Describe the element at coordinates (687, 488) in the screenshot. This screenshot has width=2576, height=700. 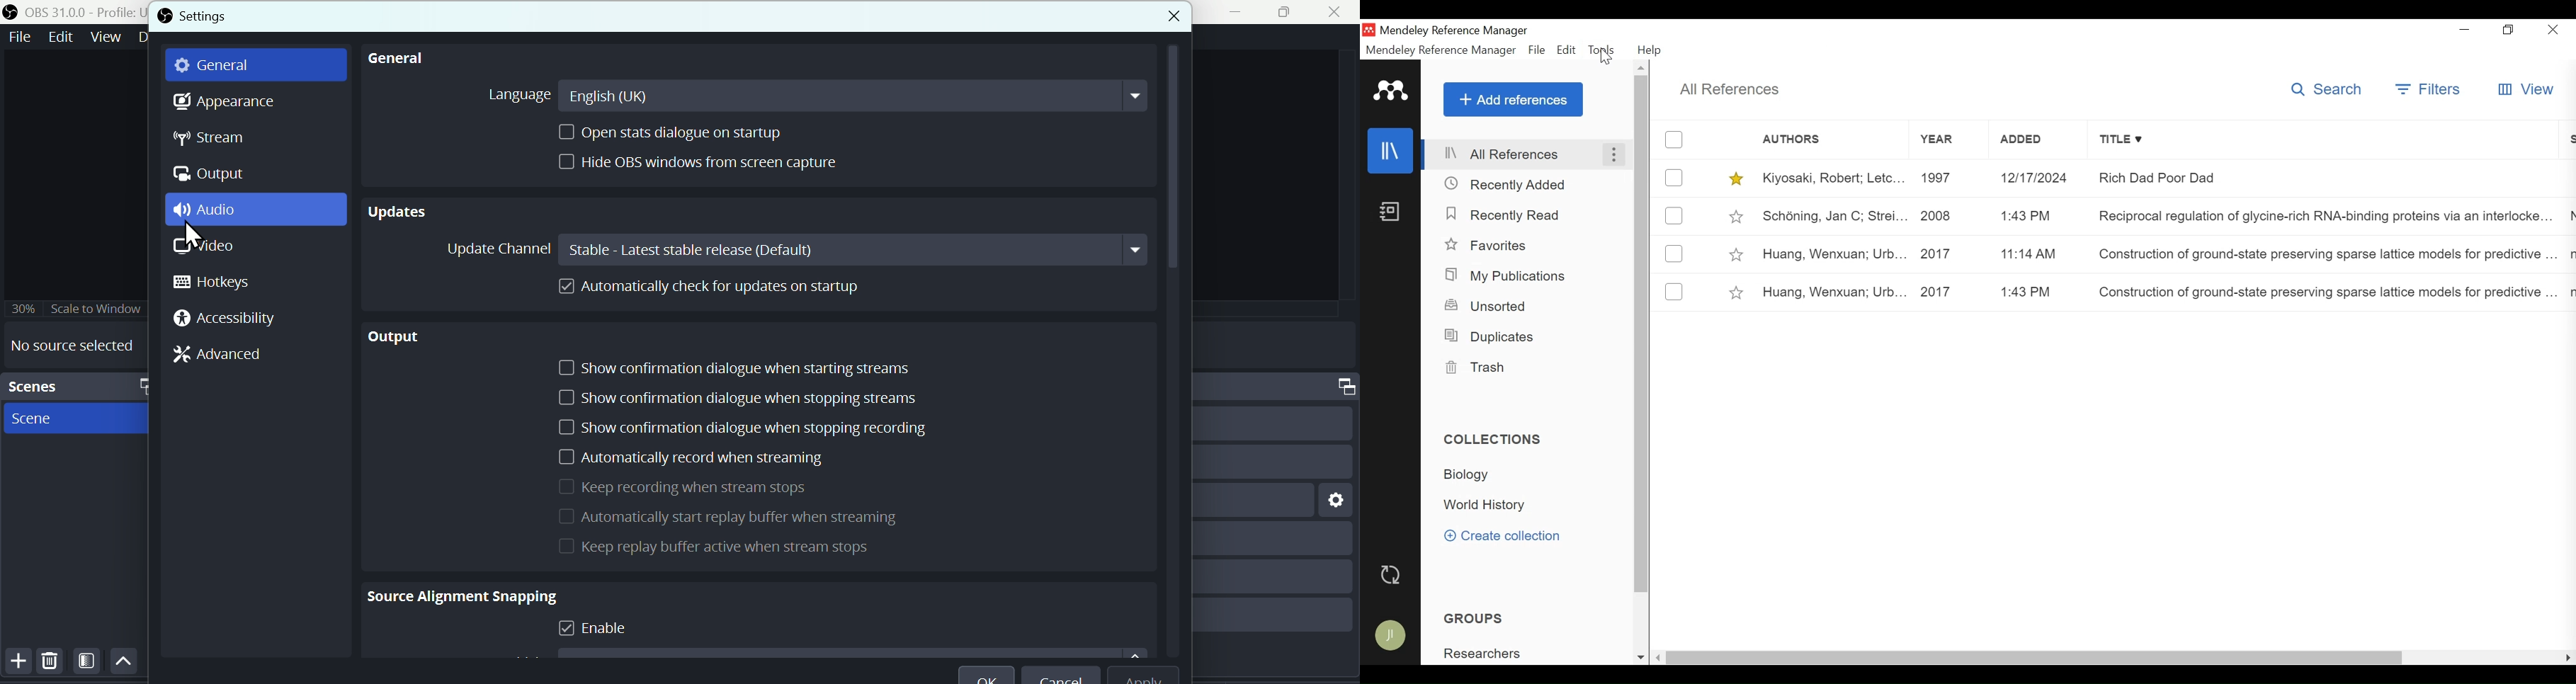
I see `Keep record when a stream stops` at that location.